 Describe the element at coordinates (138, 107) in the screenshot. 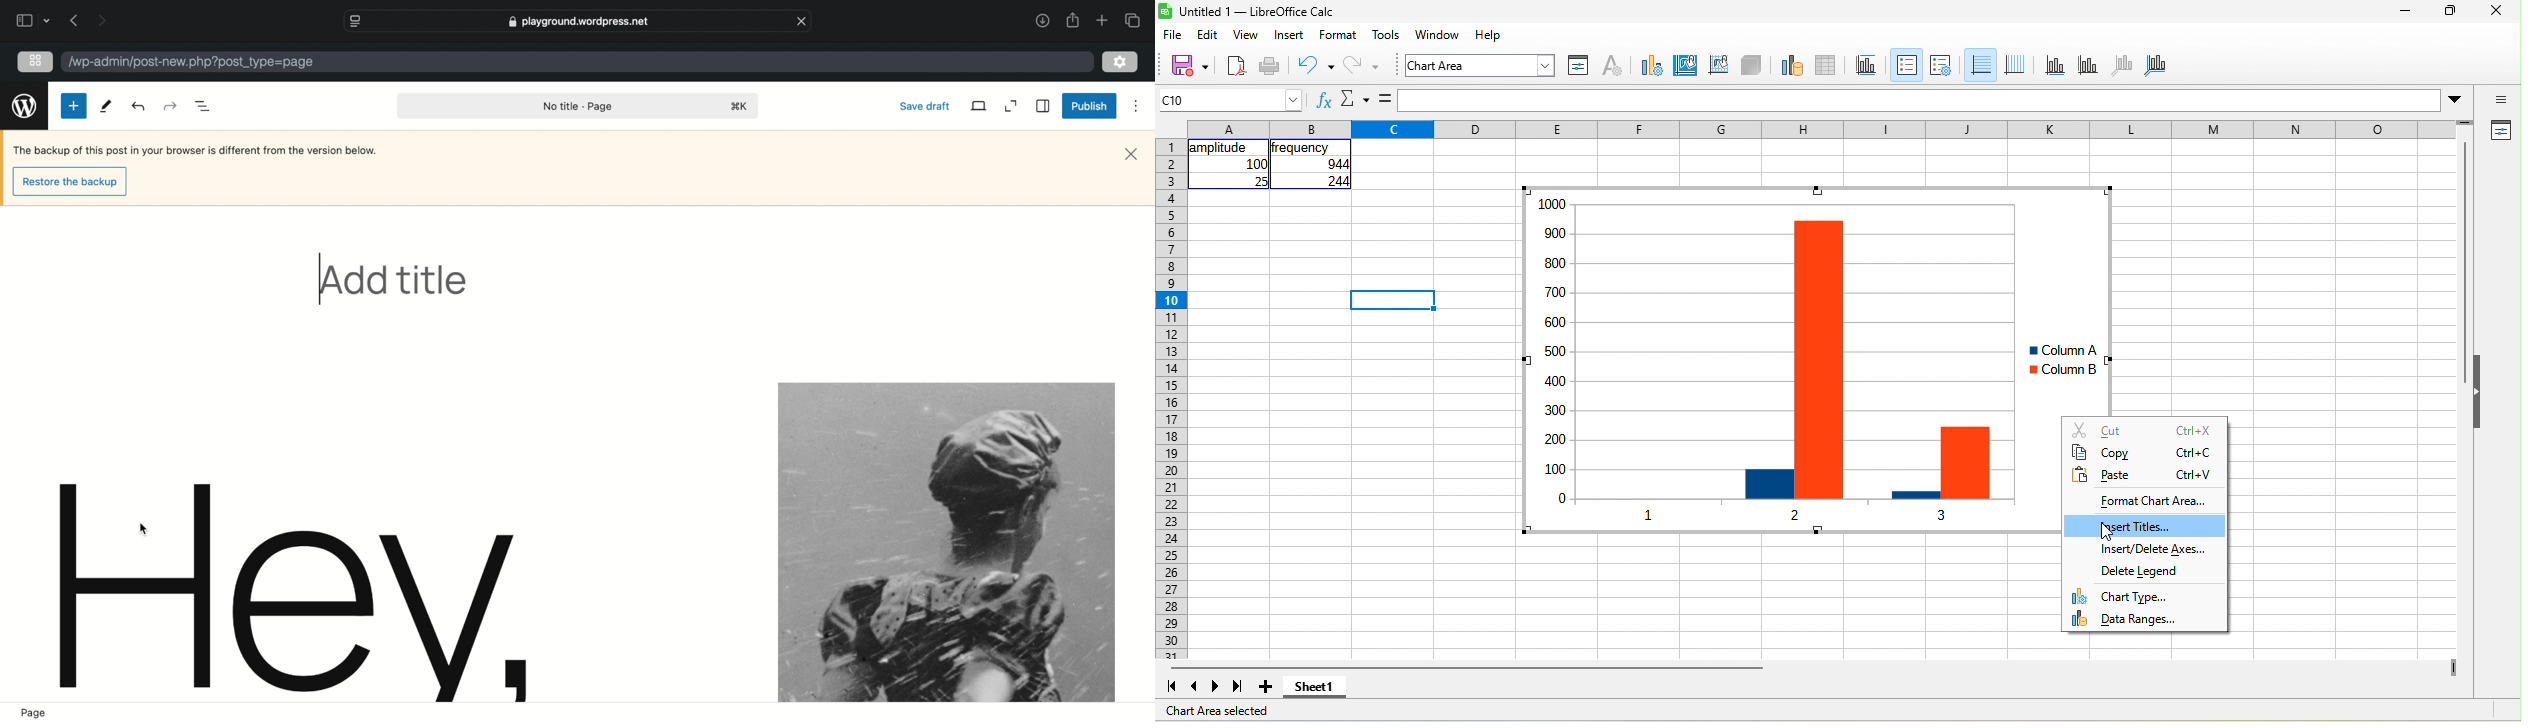

I see `redo` at that location.